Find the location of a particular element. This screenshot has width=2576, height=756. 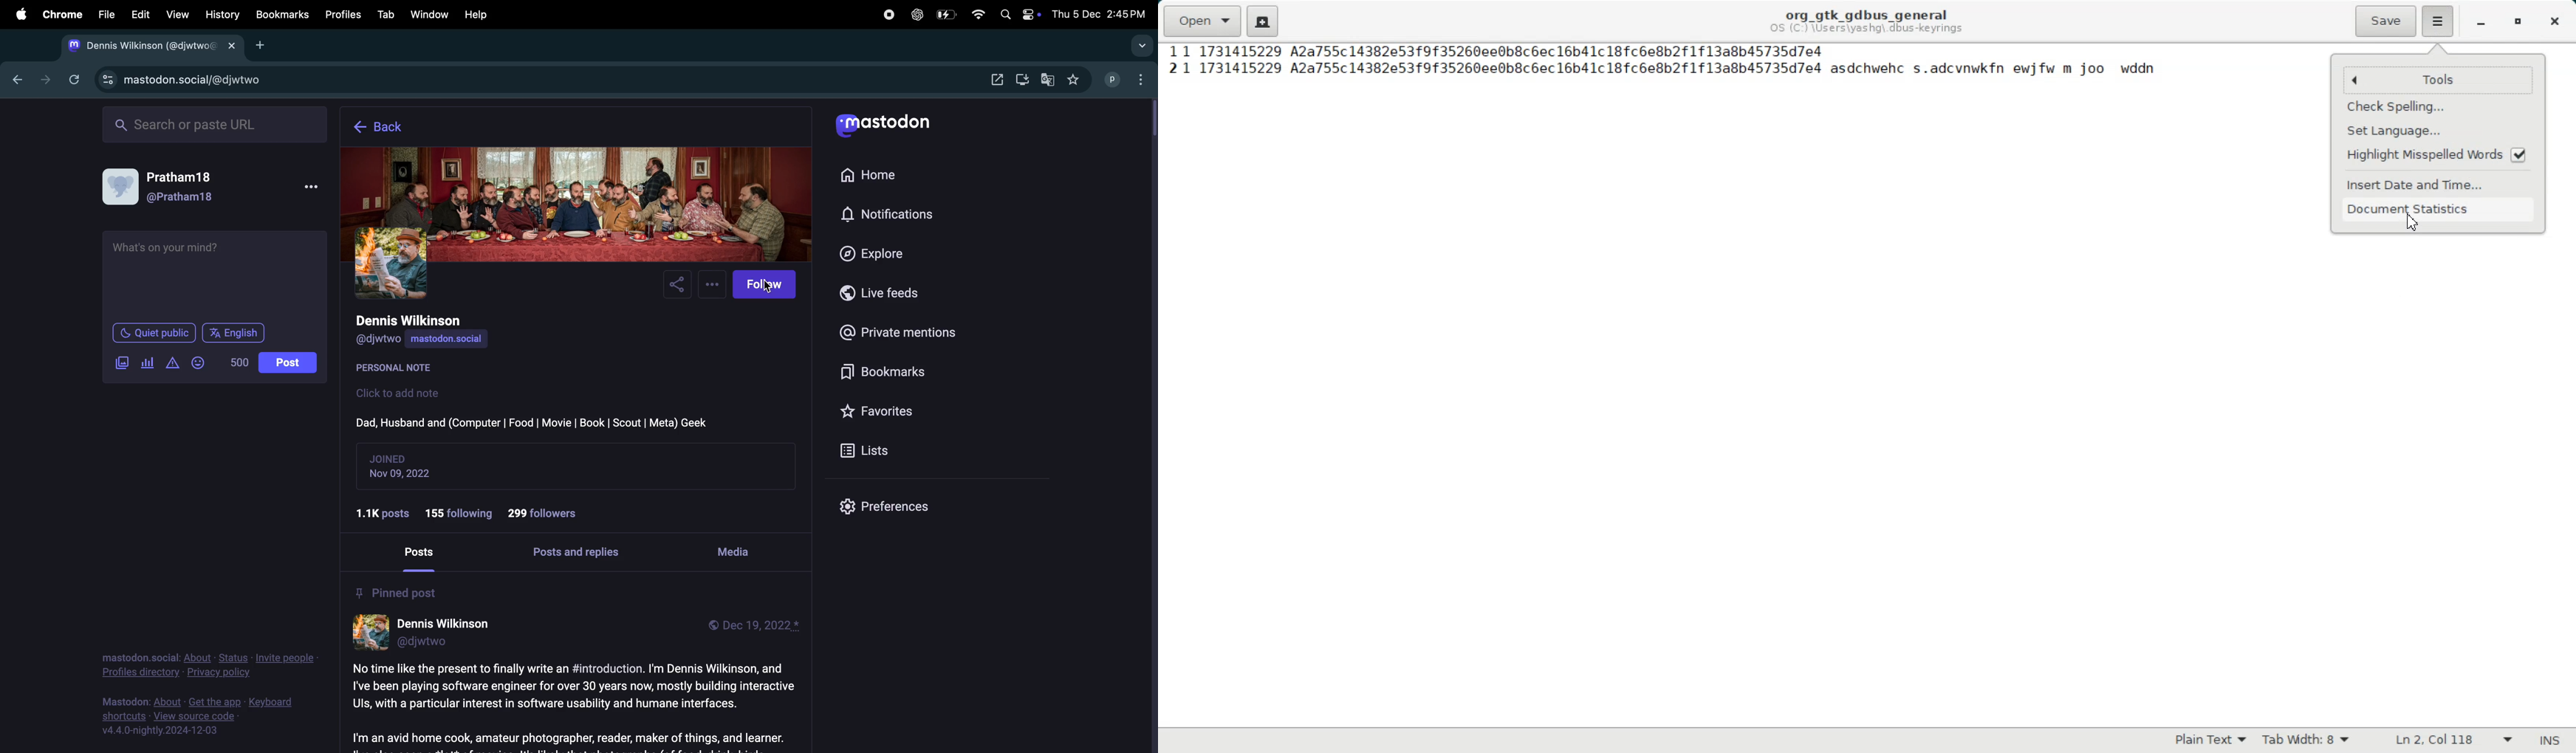

Hamburger settings is located at coordinates (2439, 21).